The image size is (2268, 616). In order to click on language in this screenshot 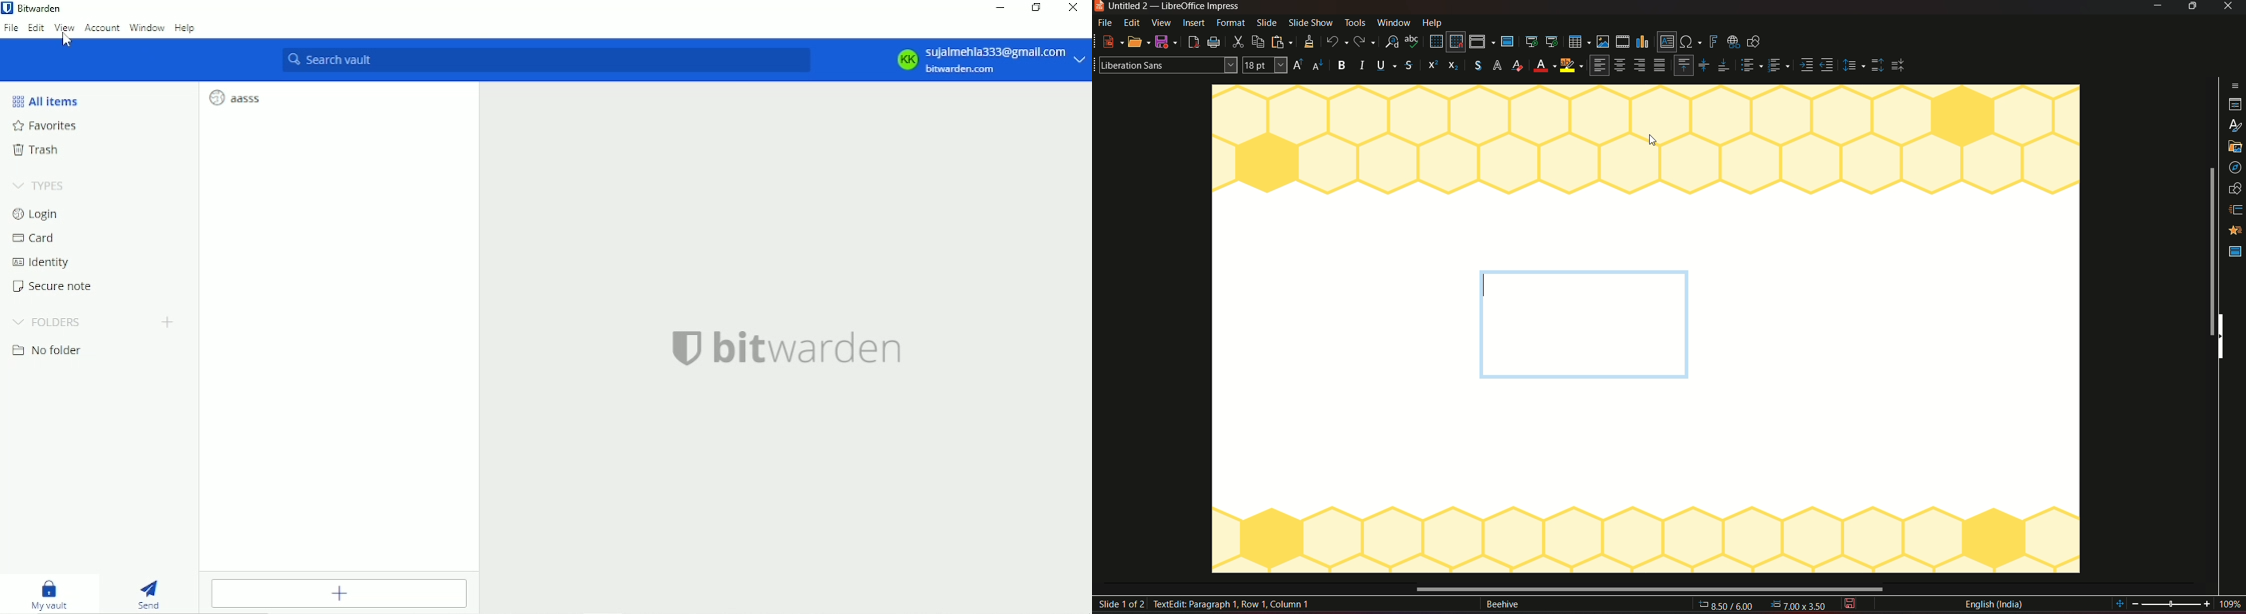, I will do `click(1994, 604)`.